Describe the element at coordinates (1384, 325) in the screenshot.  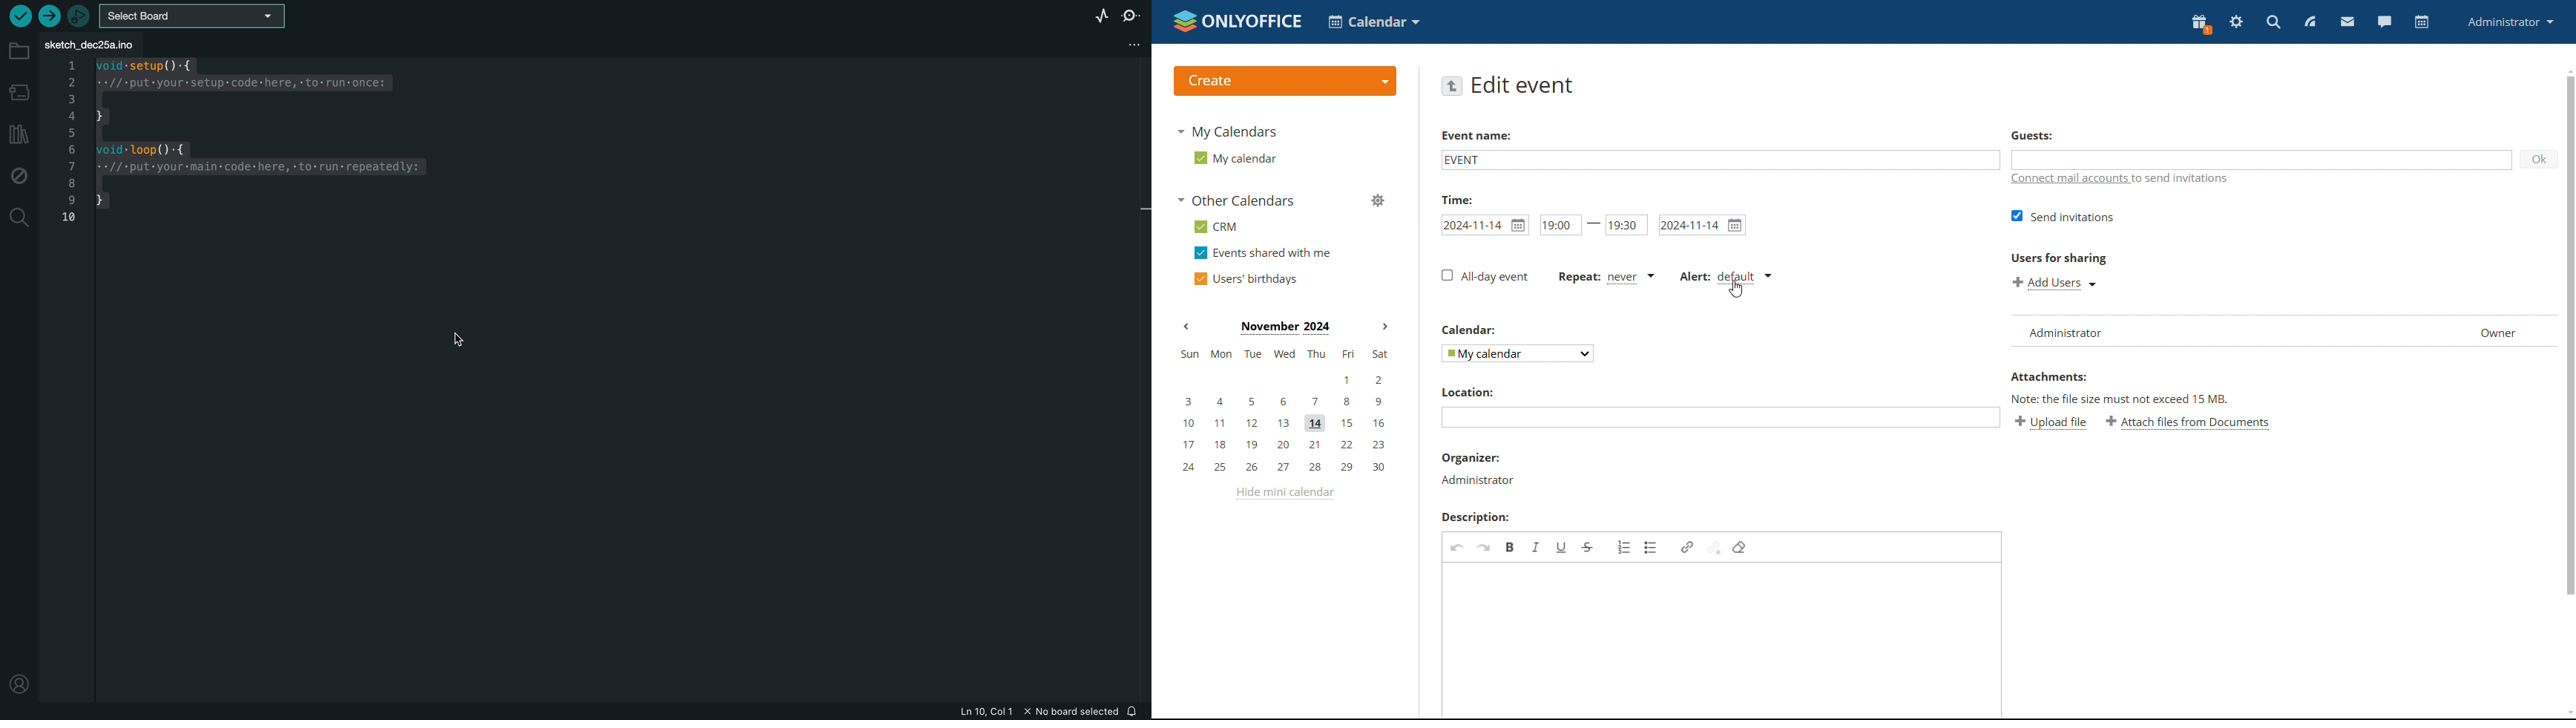
I see `next month` at that location.